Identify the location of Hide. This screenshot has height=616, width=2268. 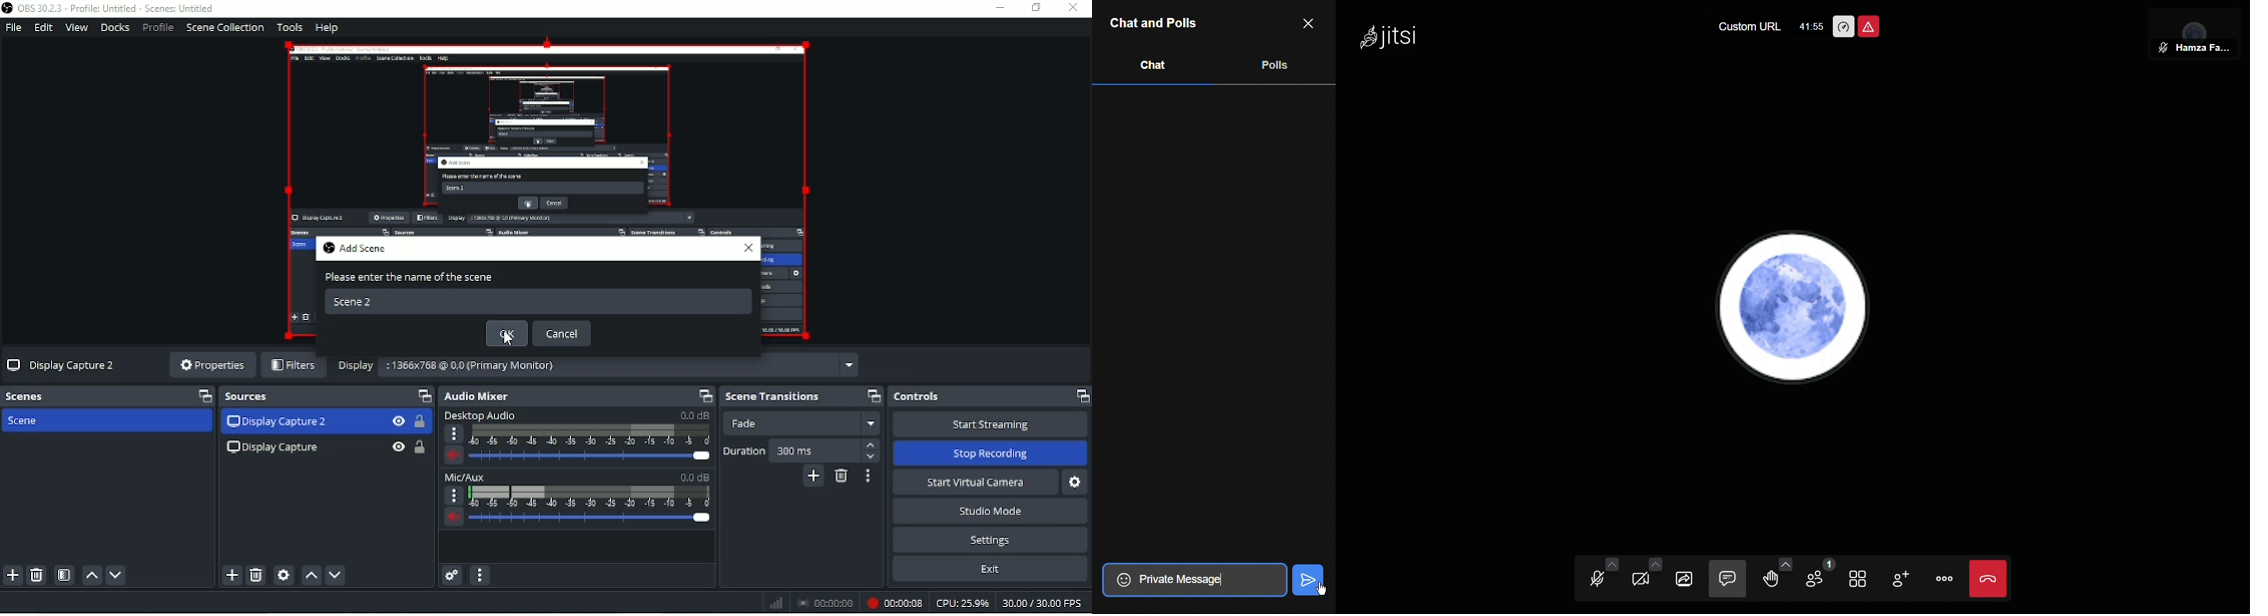
(399, 421).